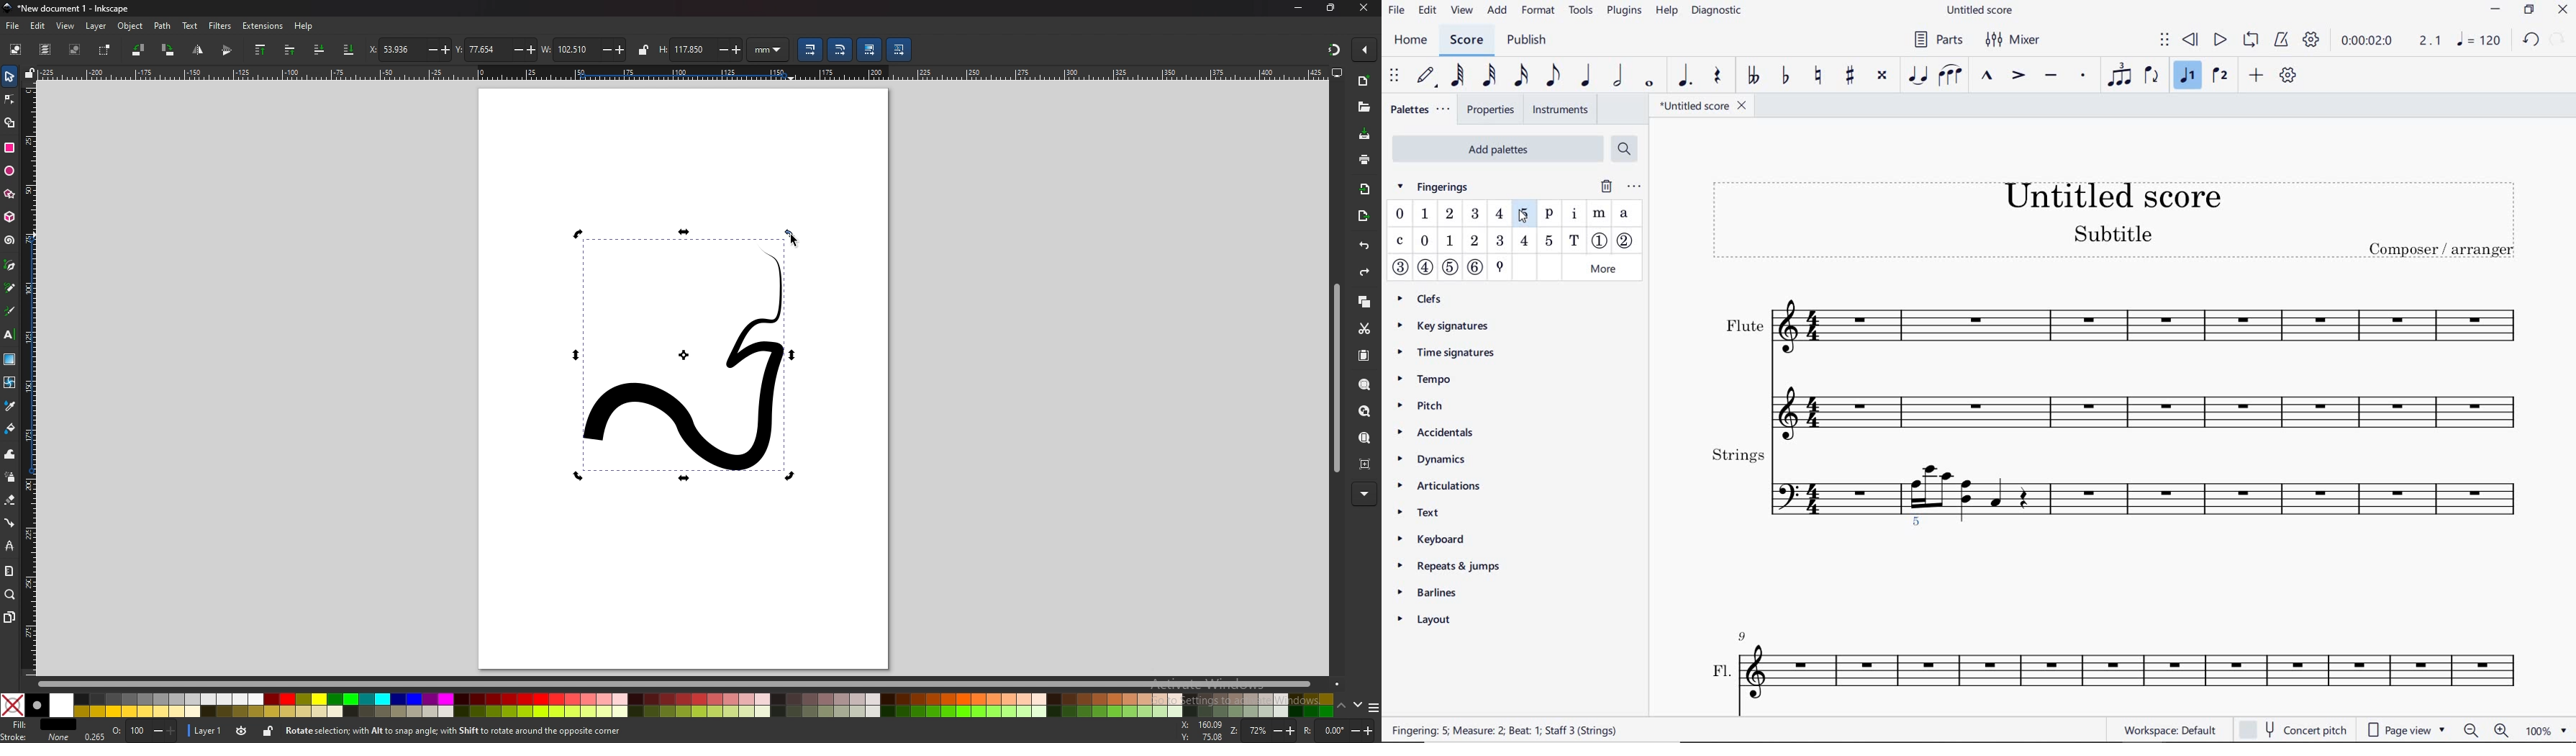  Describe the element at coordinates (163, 25) in the screenshot. I see `path` at that location.